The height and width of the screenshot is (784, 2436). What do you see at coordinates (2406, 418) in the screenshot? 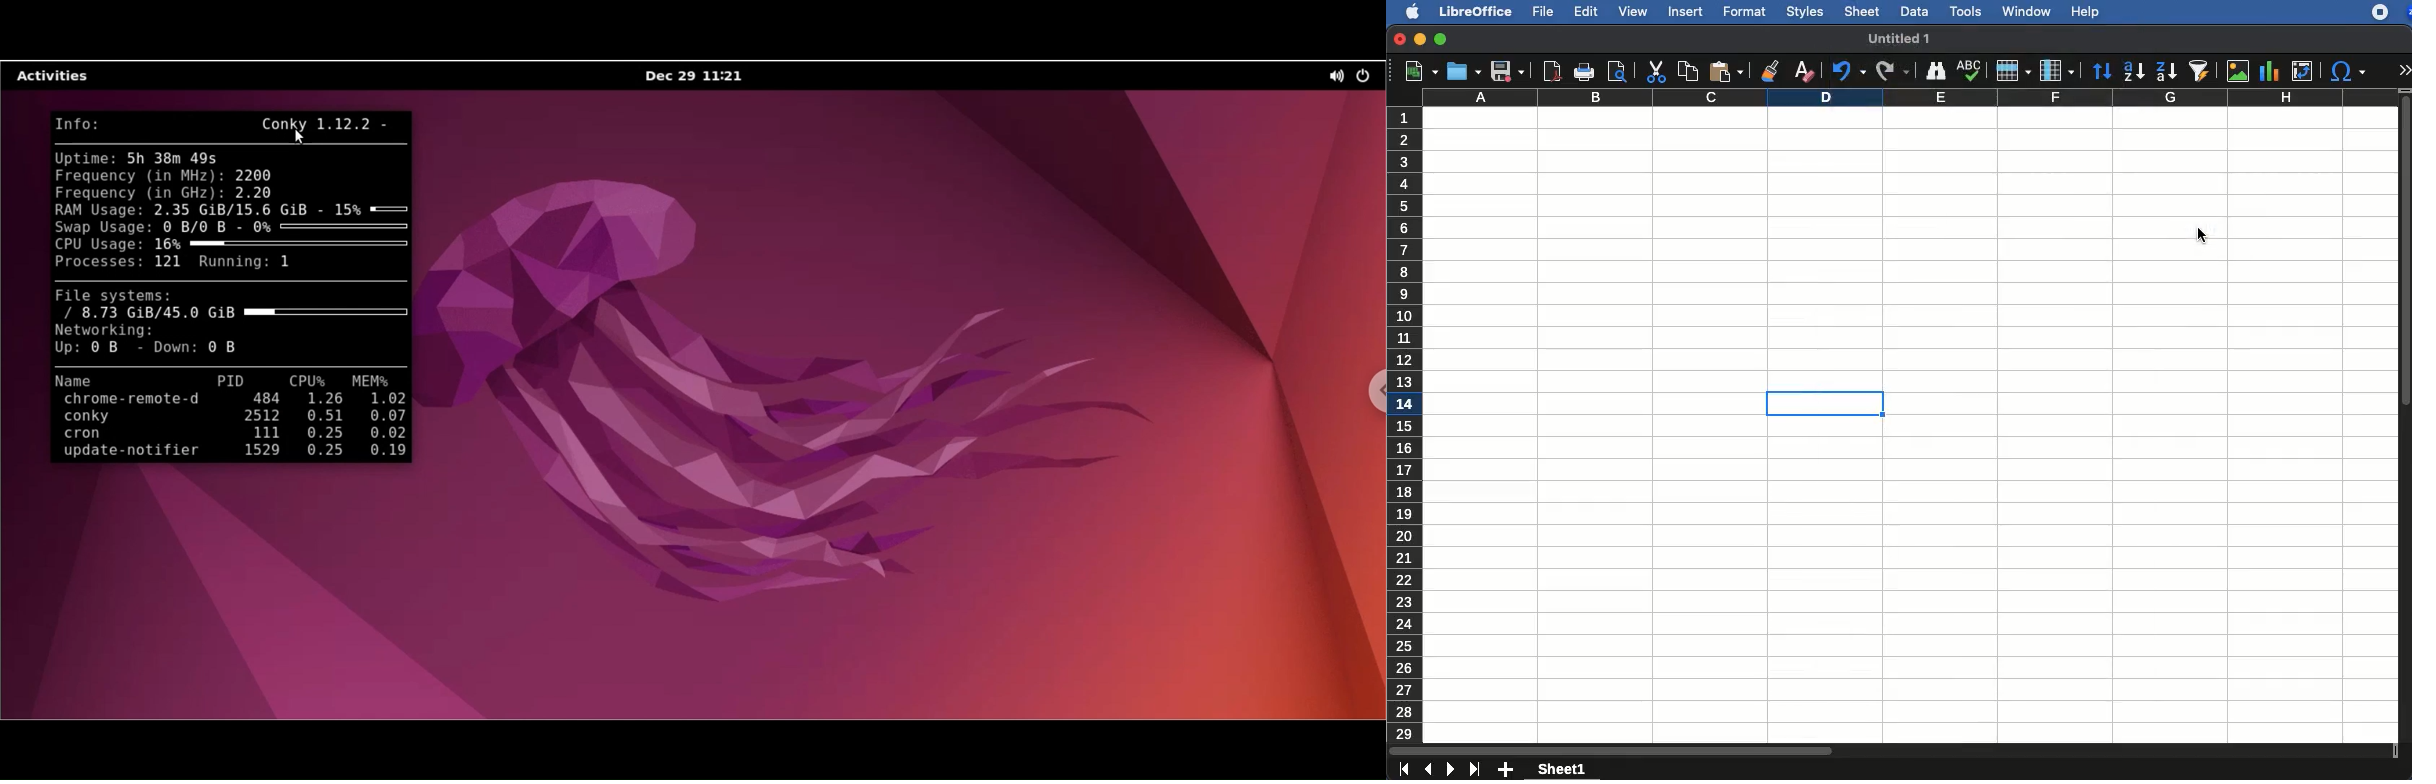
I see `scroll` at bounding box center [2406, 418].